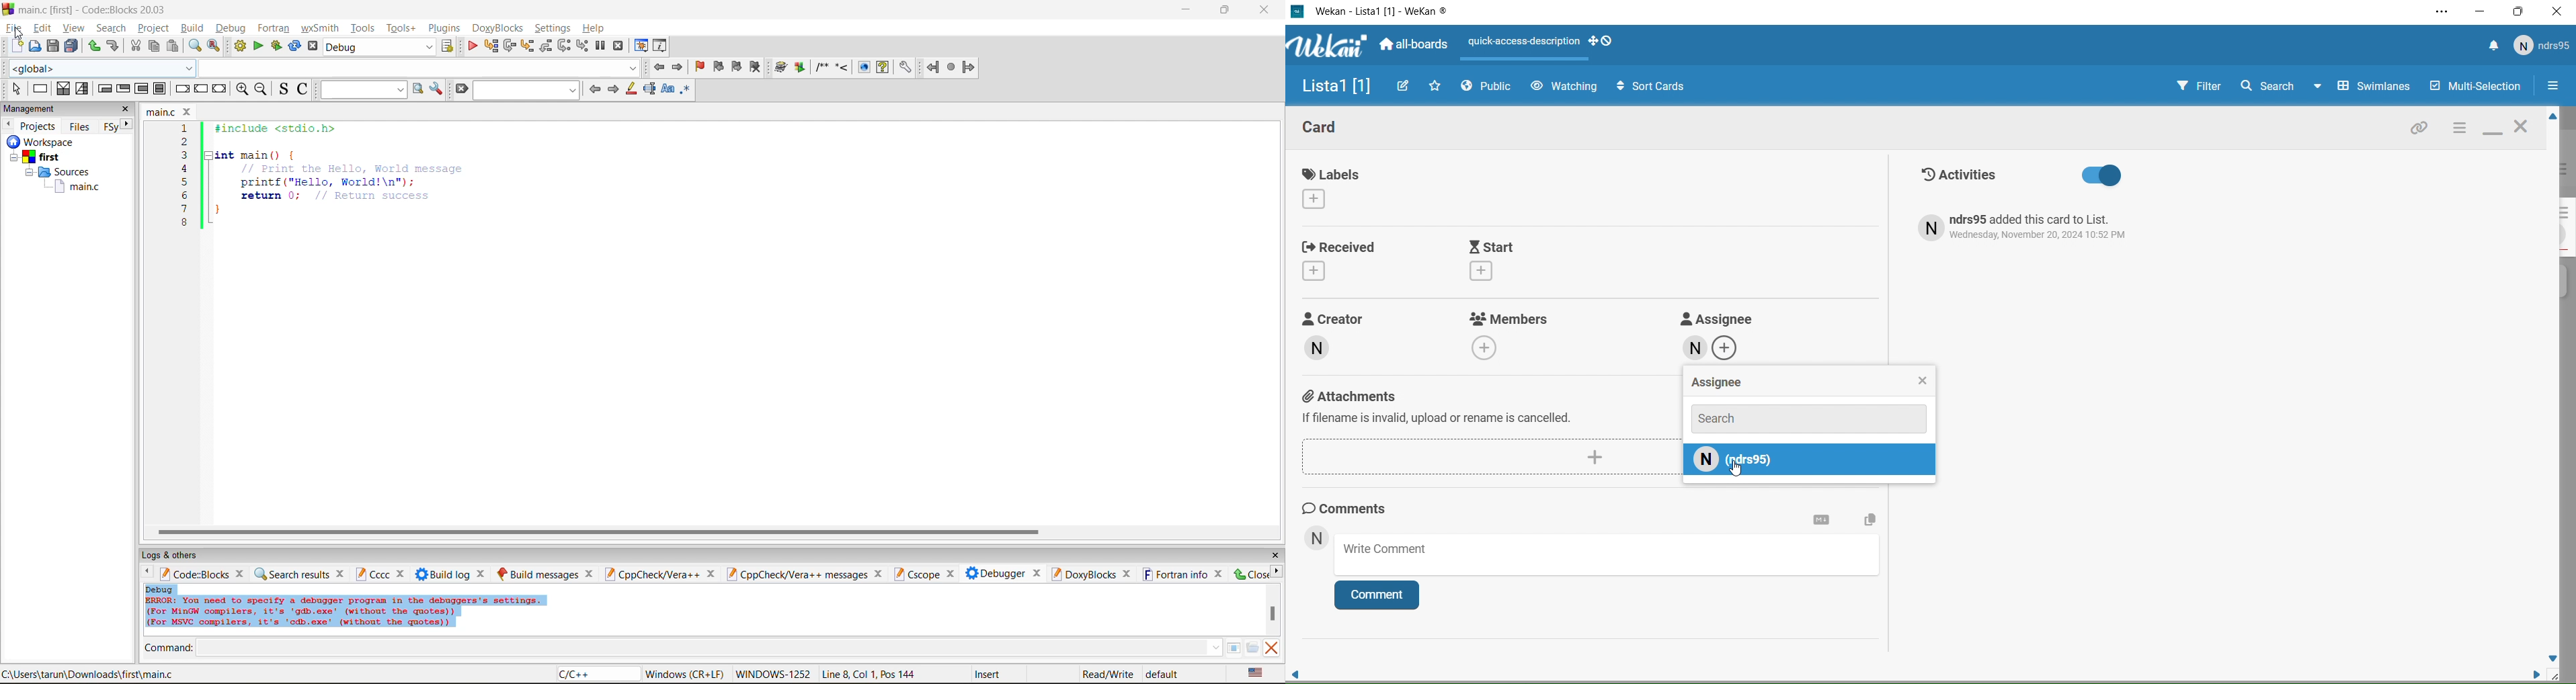  Describe the element at coordinates (160, 589) in the screenshot. I see `debug` at that location.